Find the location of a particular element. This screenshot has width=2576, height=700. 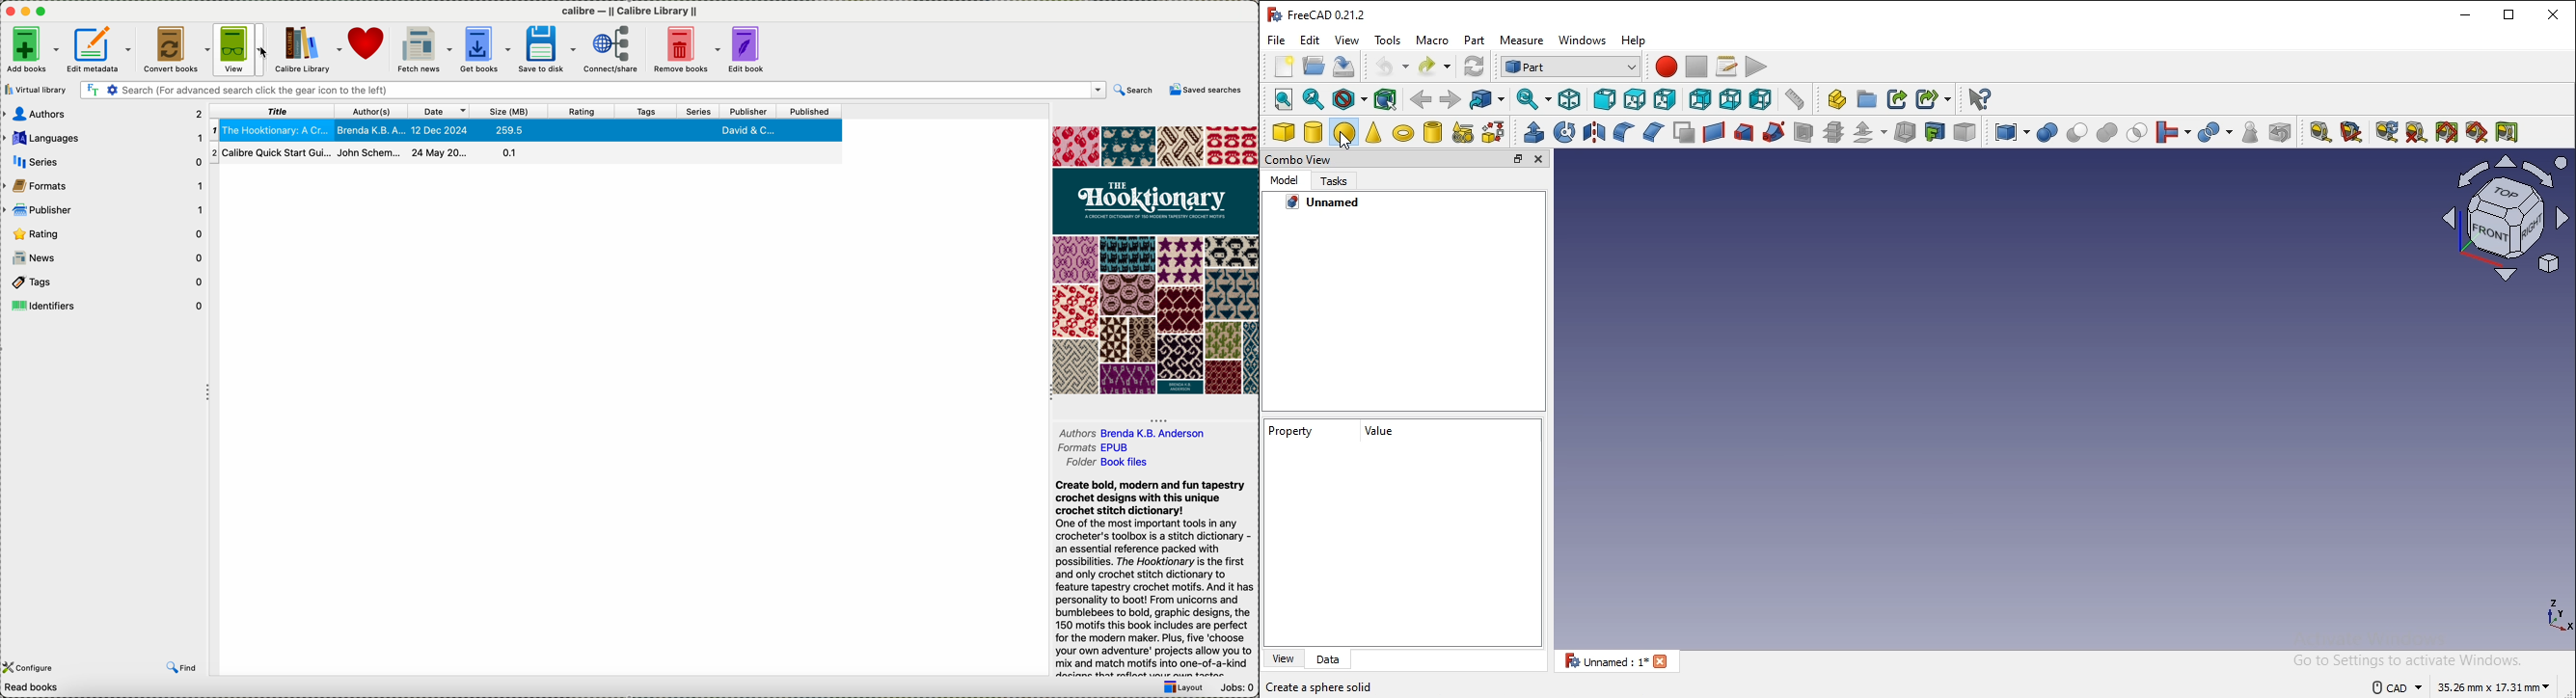

file is located at coordinates (1278, 41).